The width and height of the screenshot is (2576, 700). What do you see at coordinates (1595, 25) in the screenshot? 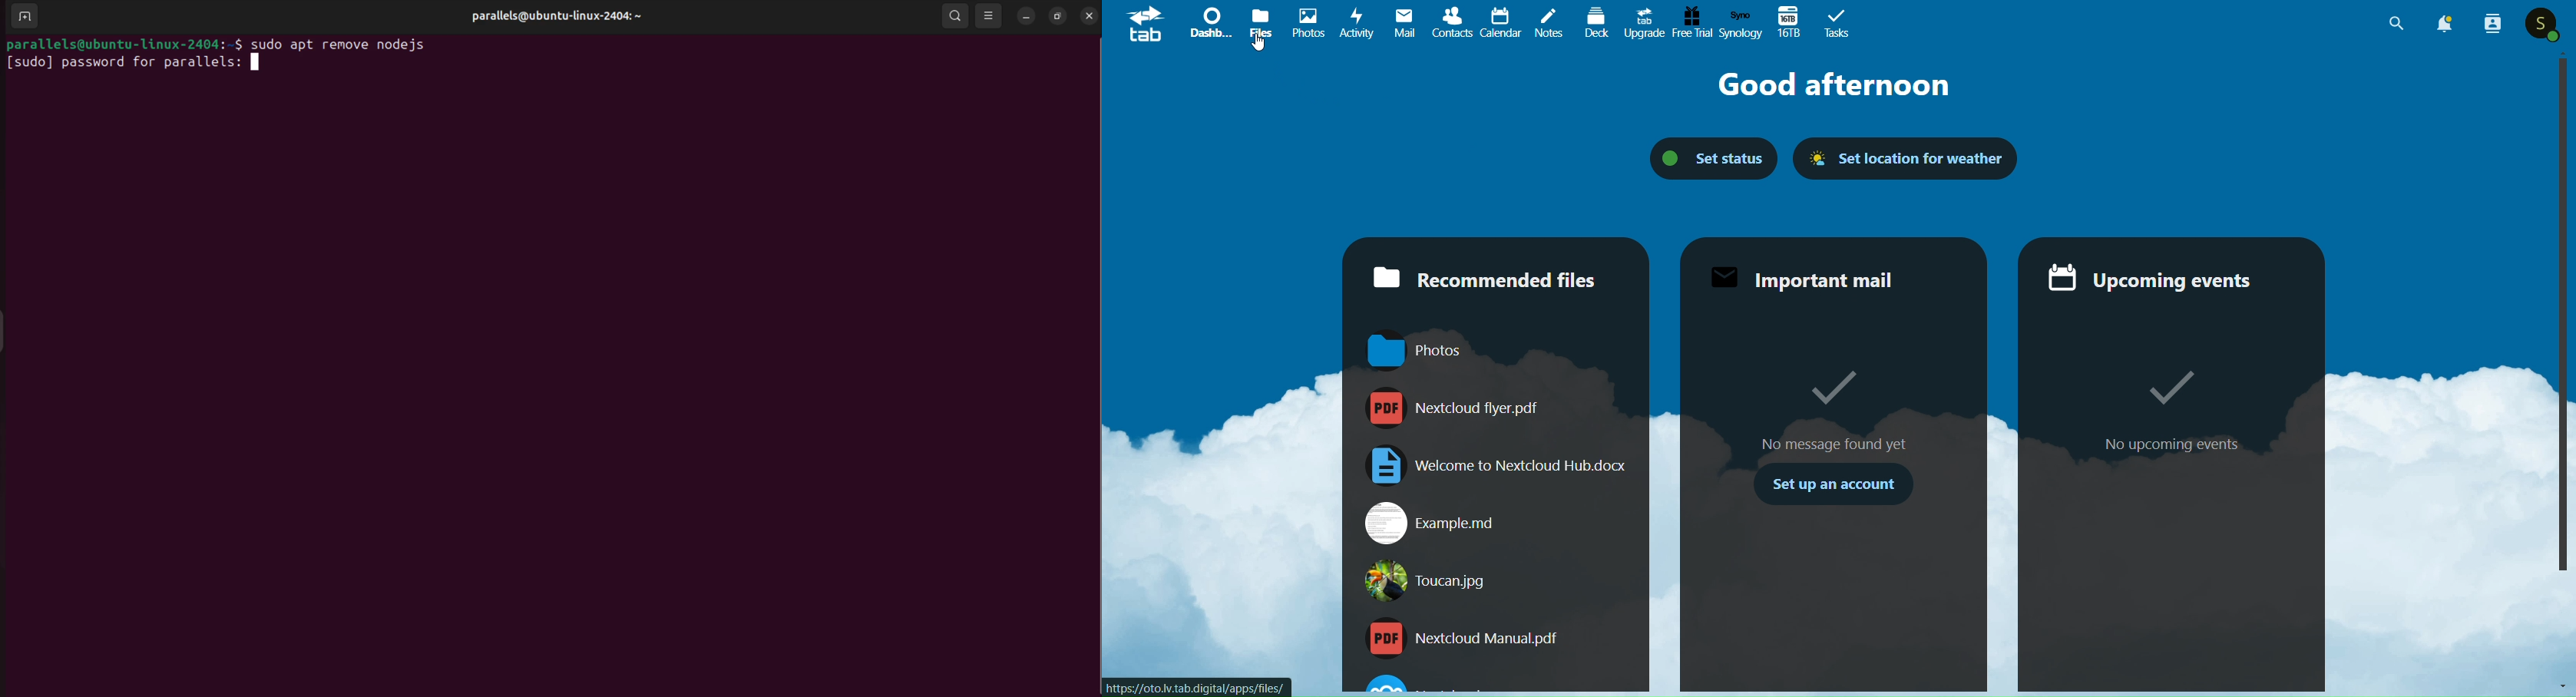
I see `deck` at bounding box center [1595, 25].